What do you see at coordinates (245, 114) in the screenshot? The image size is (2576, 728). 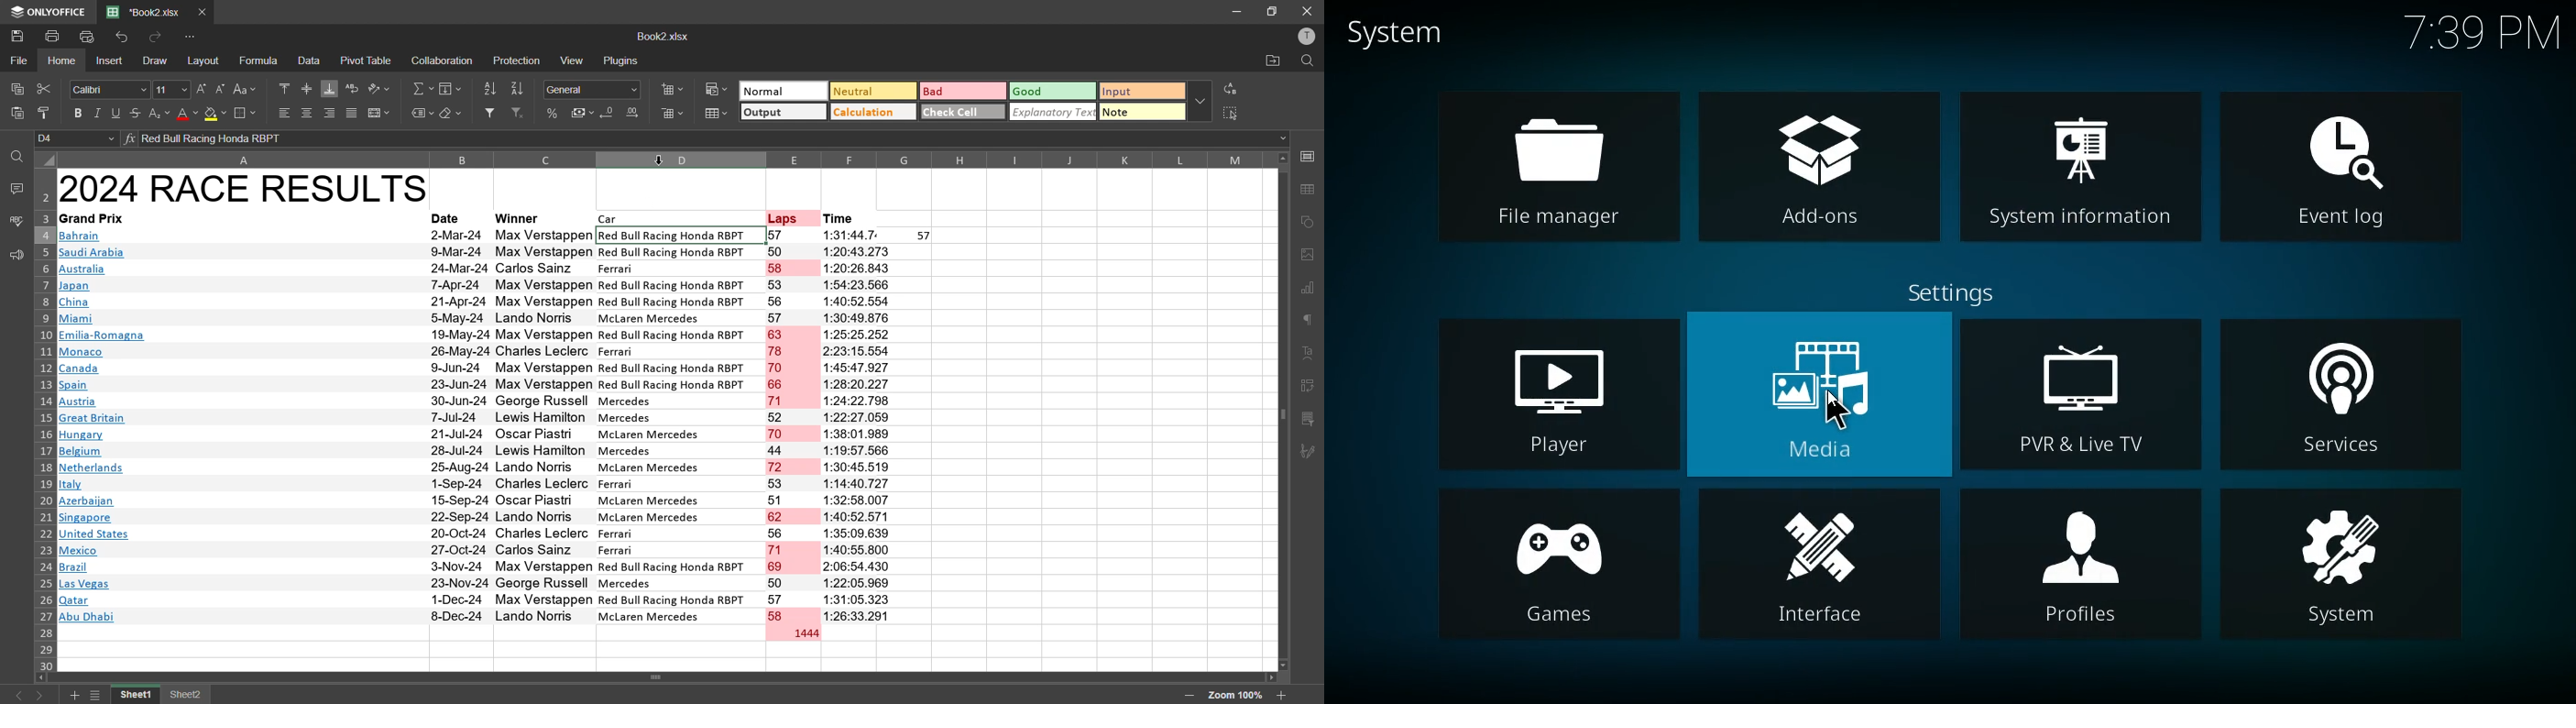 I see `borders` at bounding box center [245, 114].